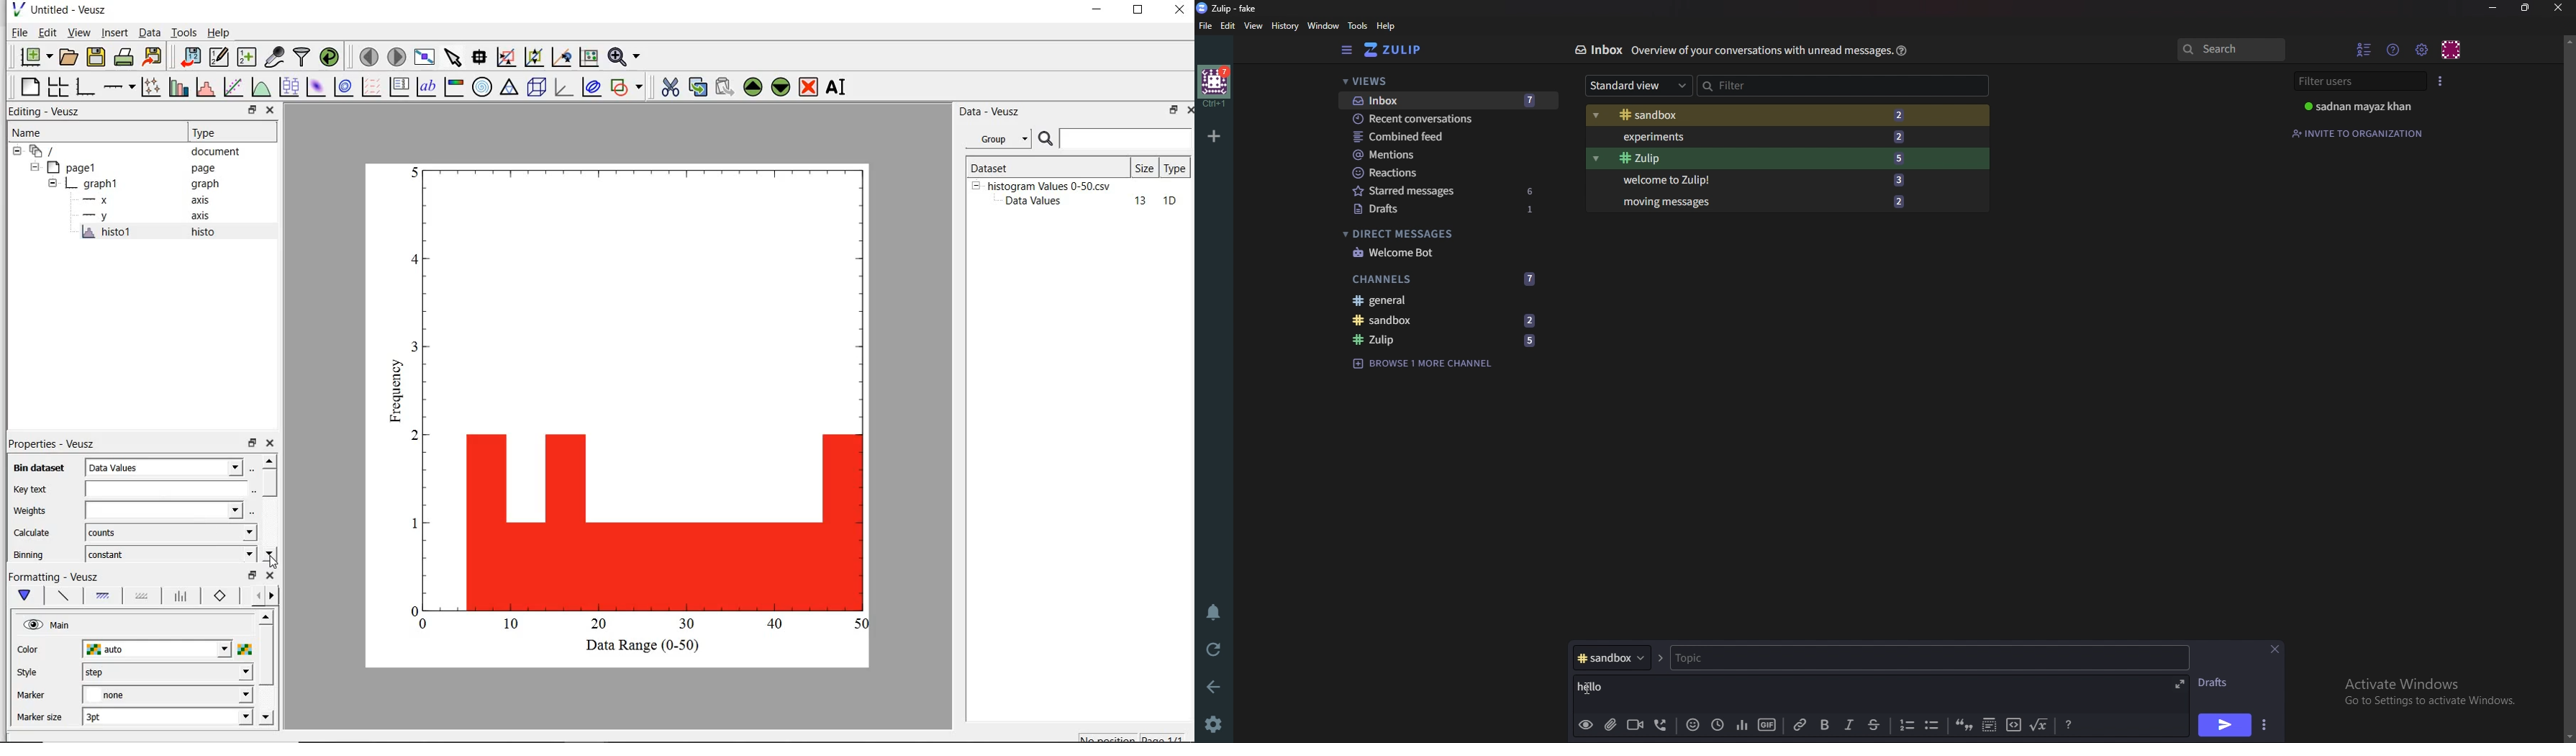 This screenshot has height=756, width=2576. Describe the element at coordinates (41, 718) in the screenshot. I see `‘Marker size` at that location.